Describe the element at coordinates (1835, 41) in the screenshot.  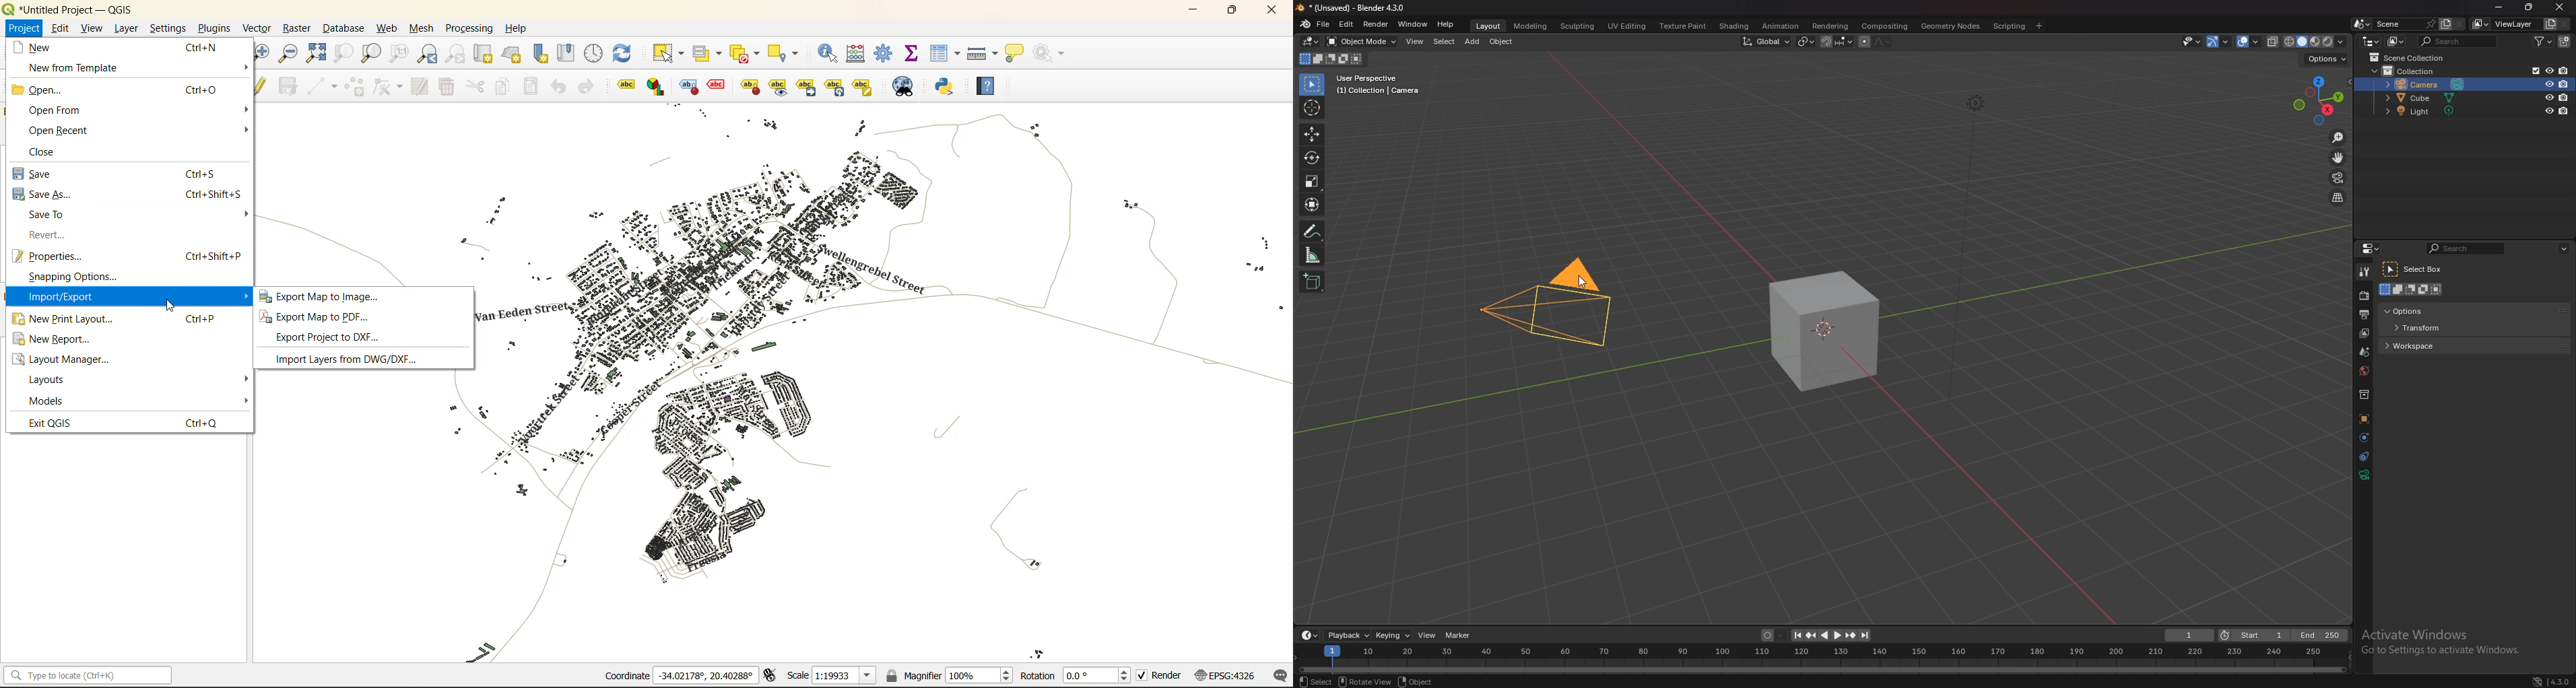
I see `snapping` at that location.